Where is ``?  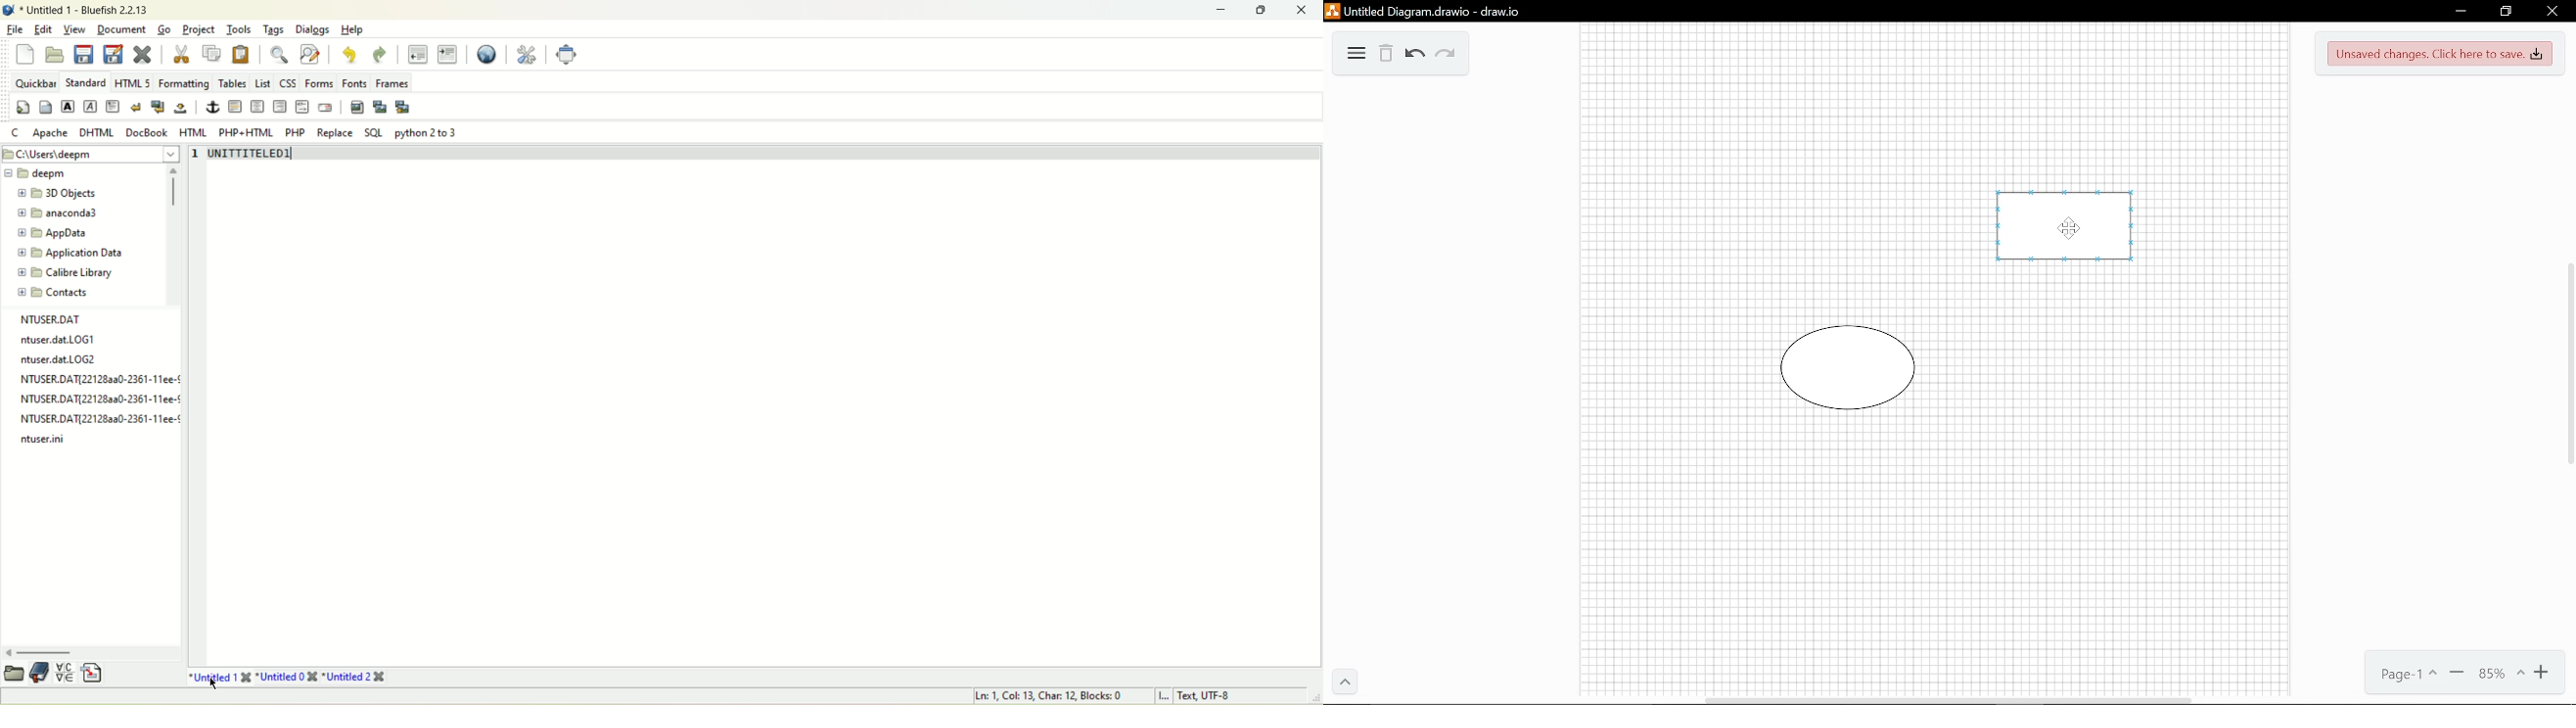
 is located at coordinates (100, 379).